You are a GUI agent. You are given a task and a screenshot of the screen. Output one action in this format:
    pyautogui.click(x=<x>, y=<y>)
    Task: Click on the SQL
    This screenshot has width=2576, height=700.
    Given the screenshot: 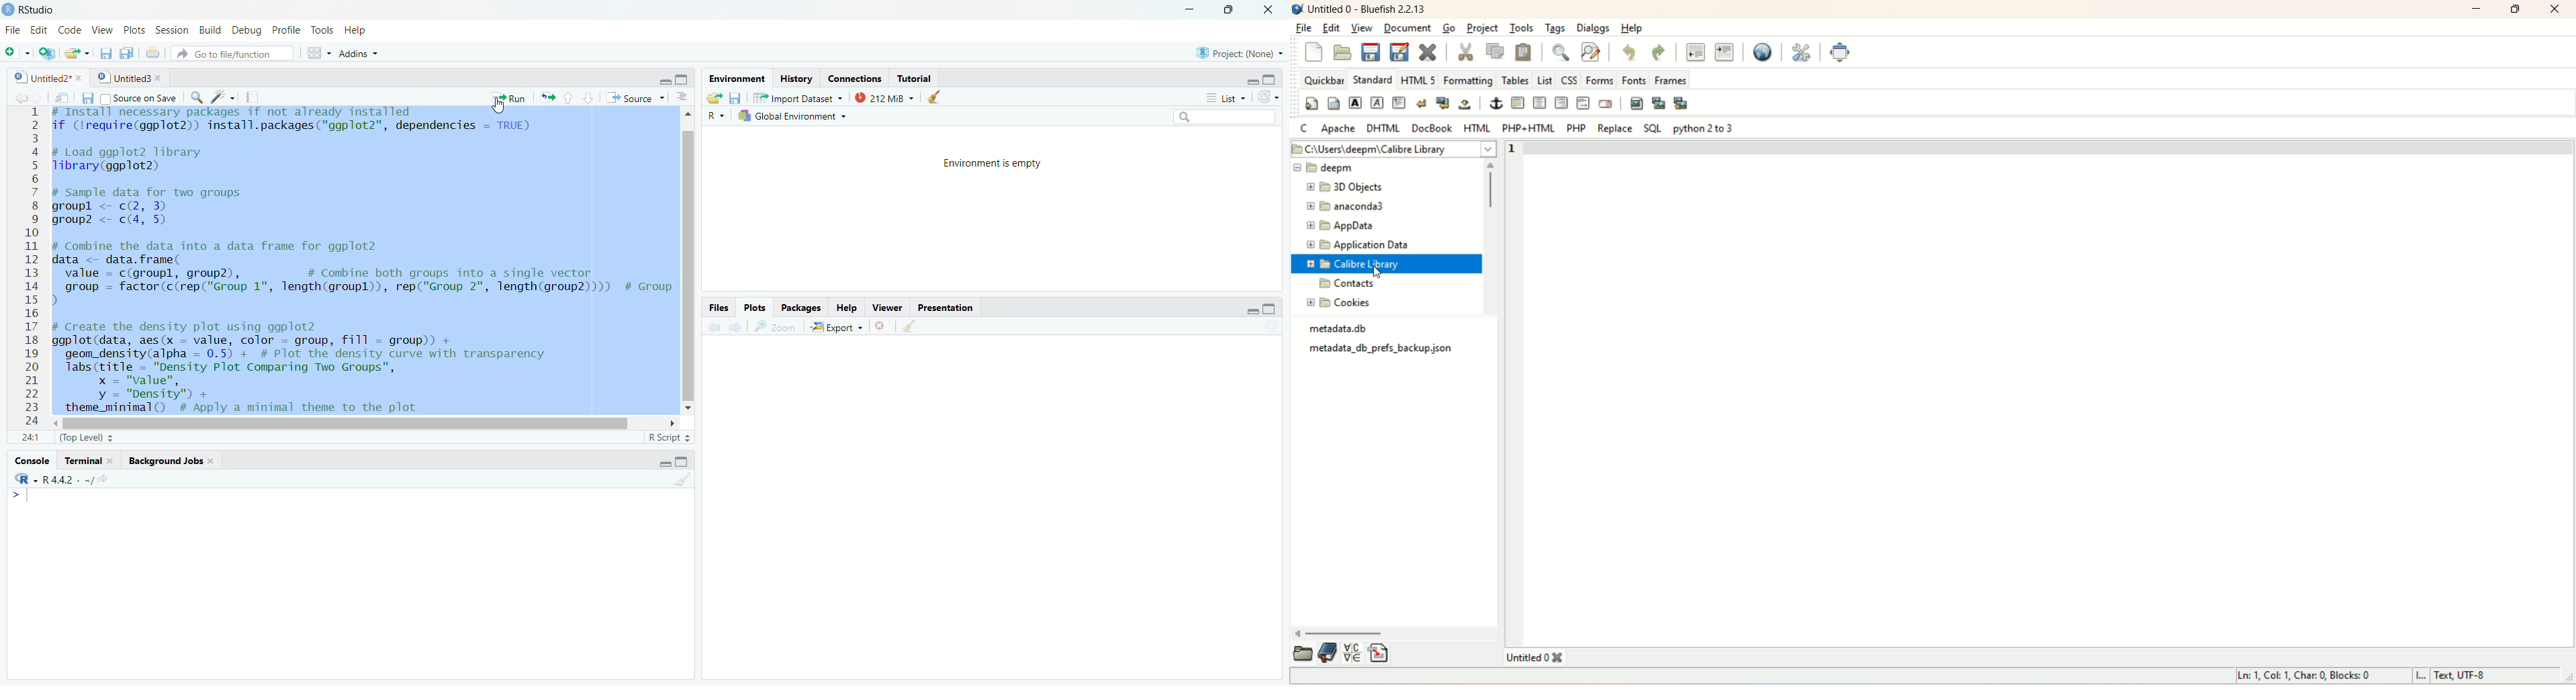 What is the action you would take?
    pyautogui.click(x=1650, y=128)
    